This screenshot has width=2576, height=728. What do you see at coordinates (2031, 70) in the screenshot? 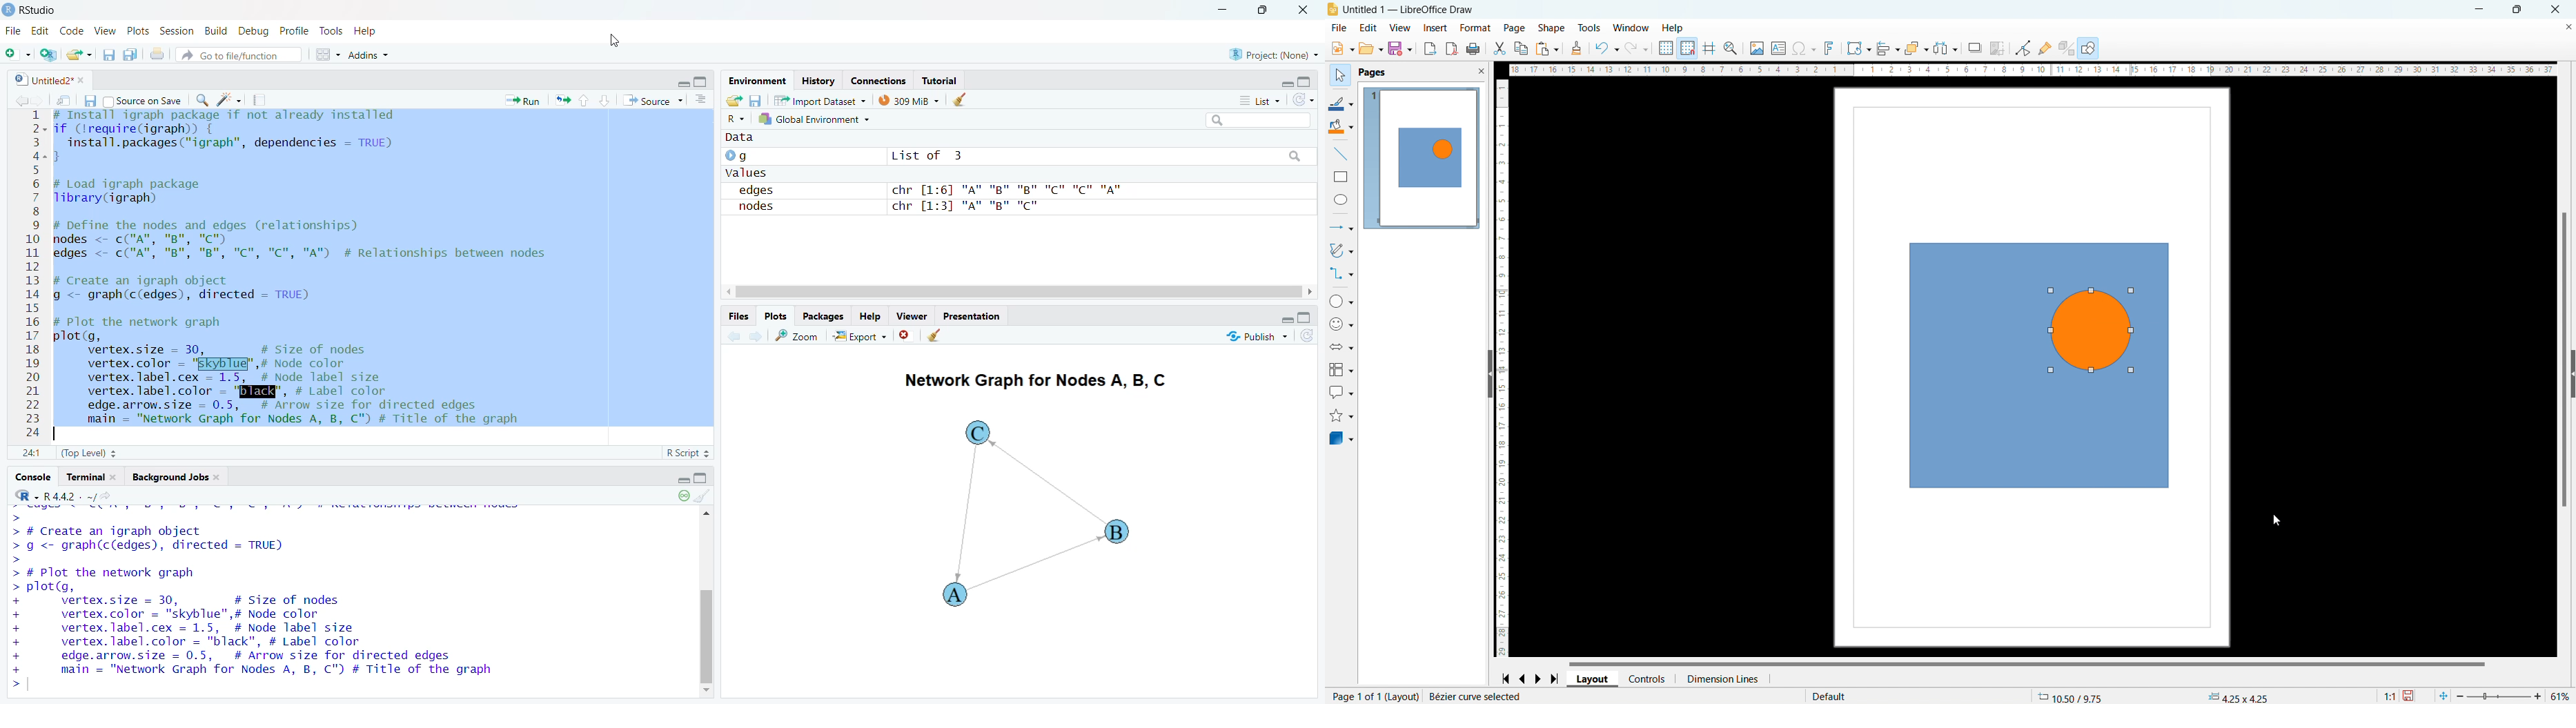
I see `horizontal ruler` at bounding box center [2031, 70].